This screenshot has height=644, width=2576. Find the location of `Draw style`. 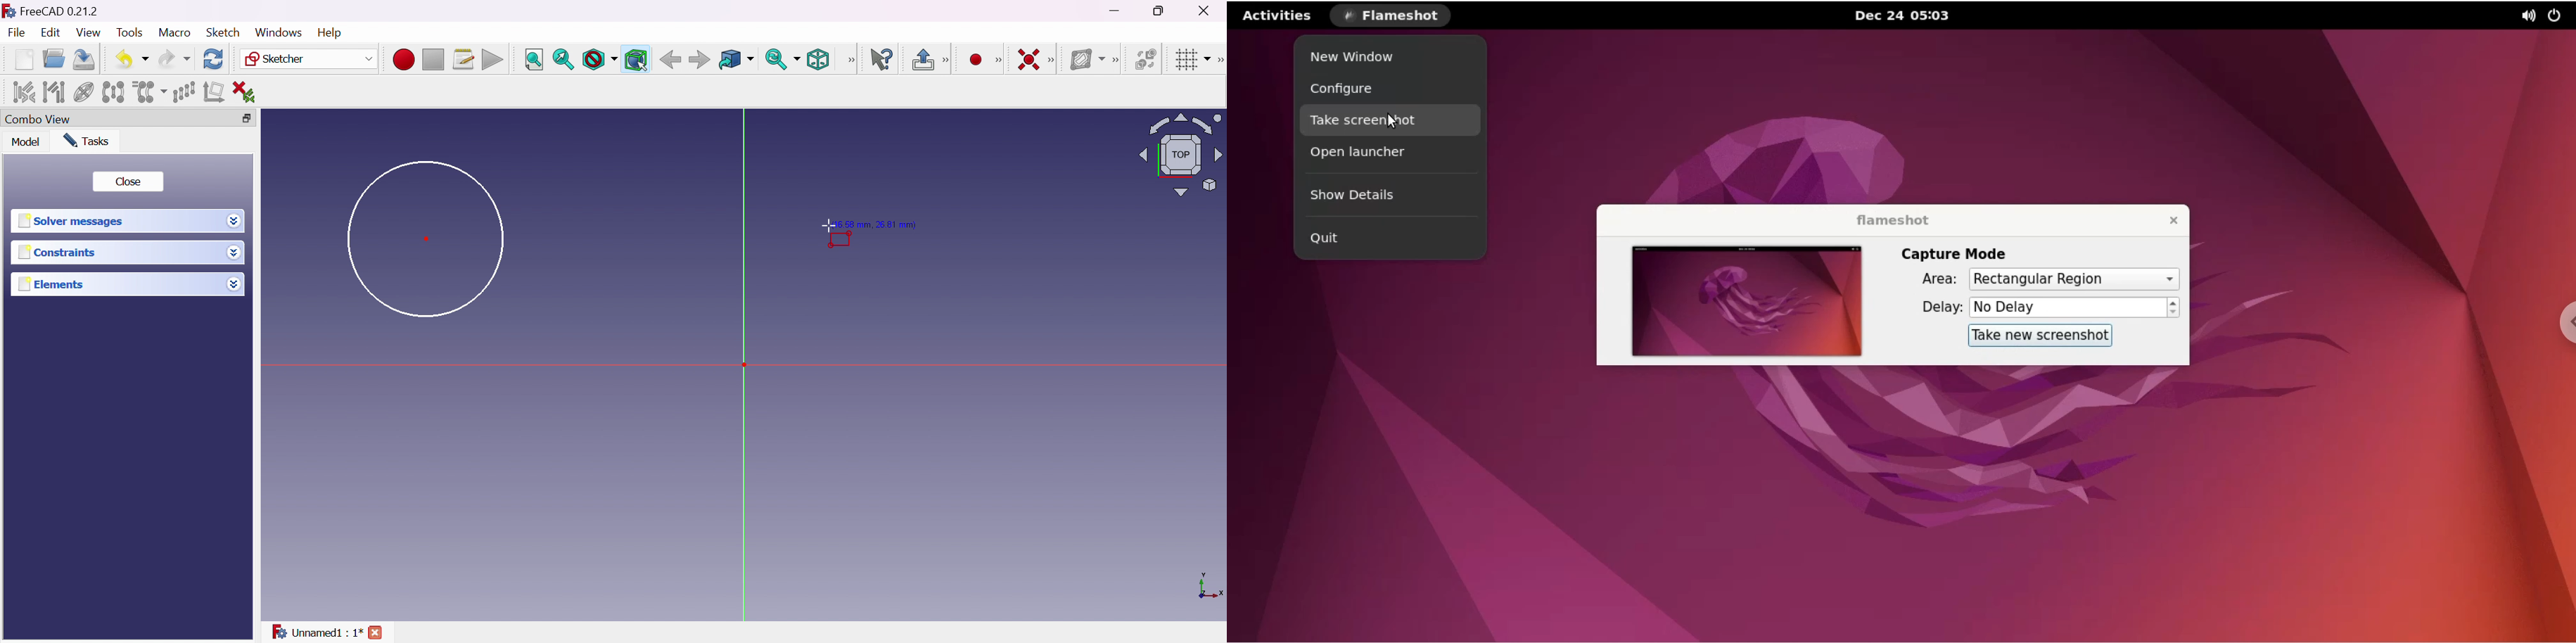

Draw style is located at coordinates (599, 60).